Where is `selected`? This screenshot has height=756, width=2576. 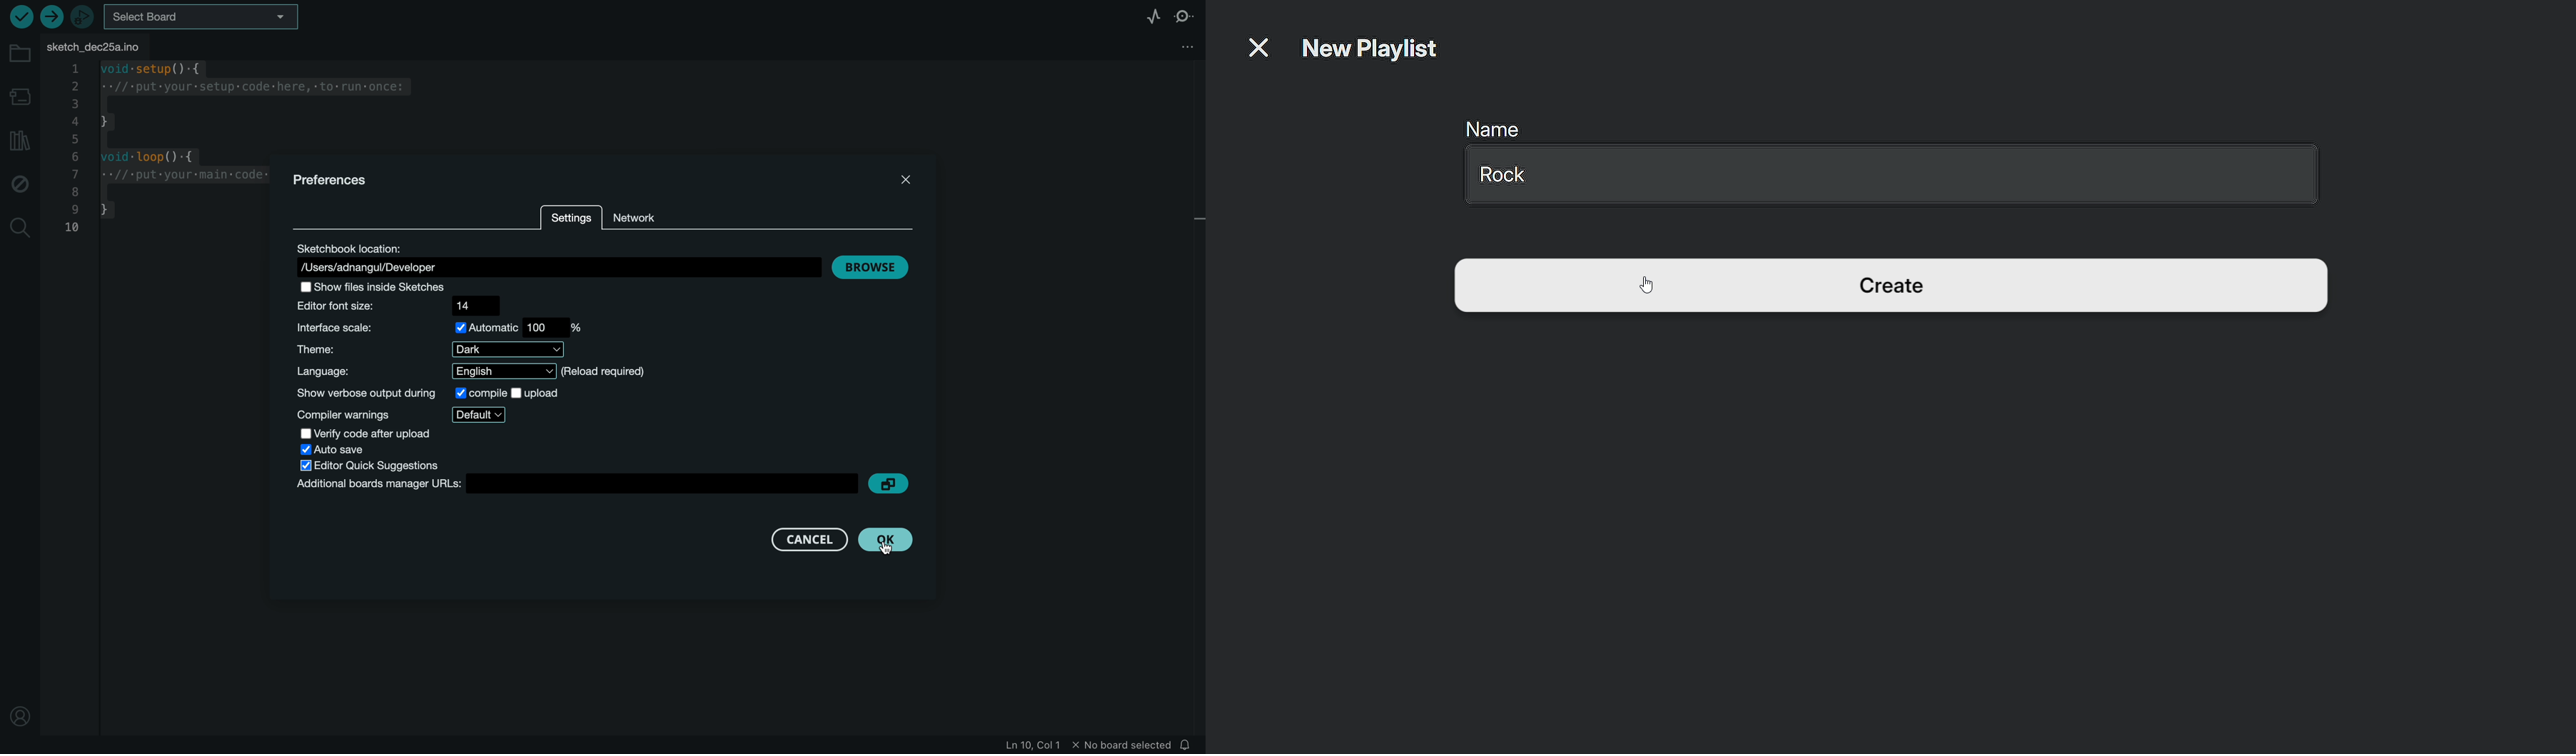 selected is located at coordinates (377, 467).